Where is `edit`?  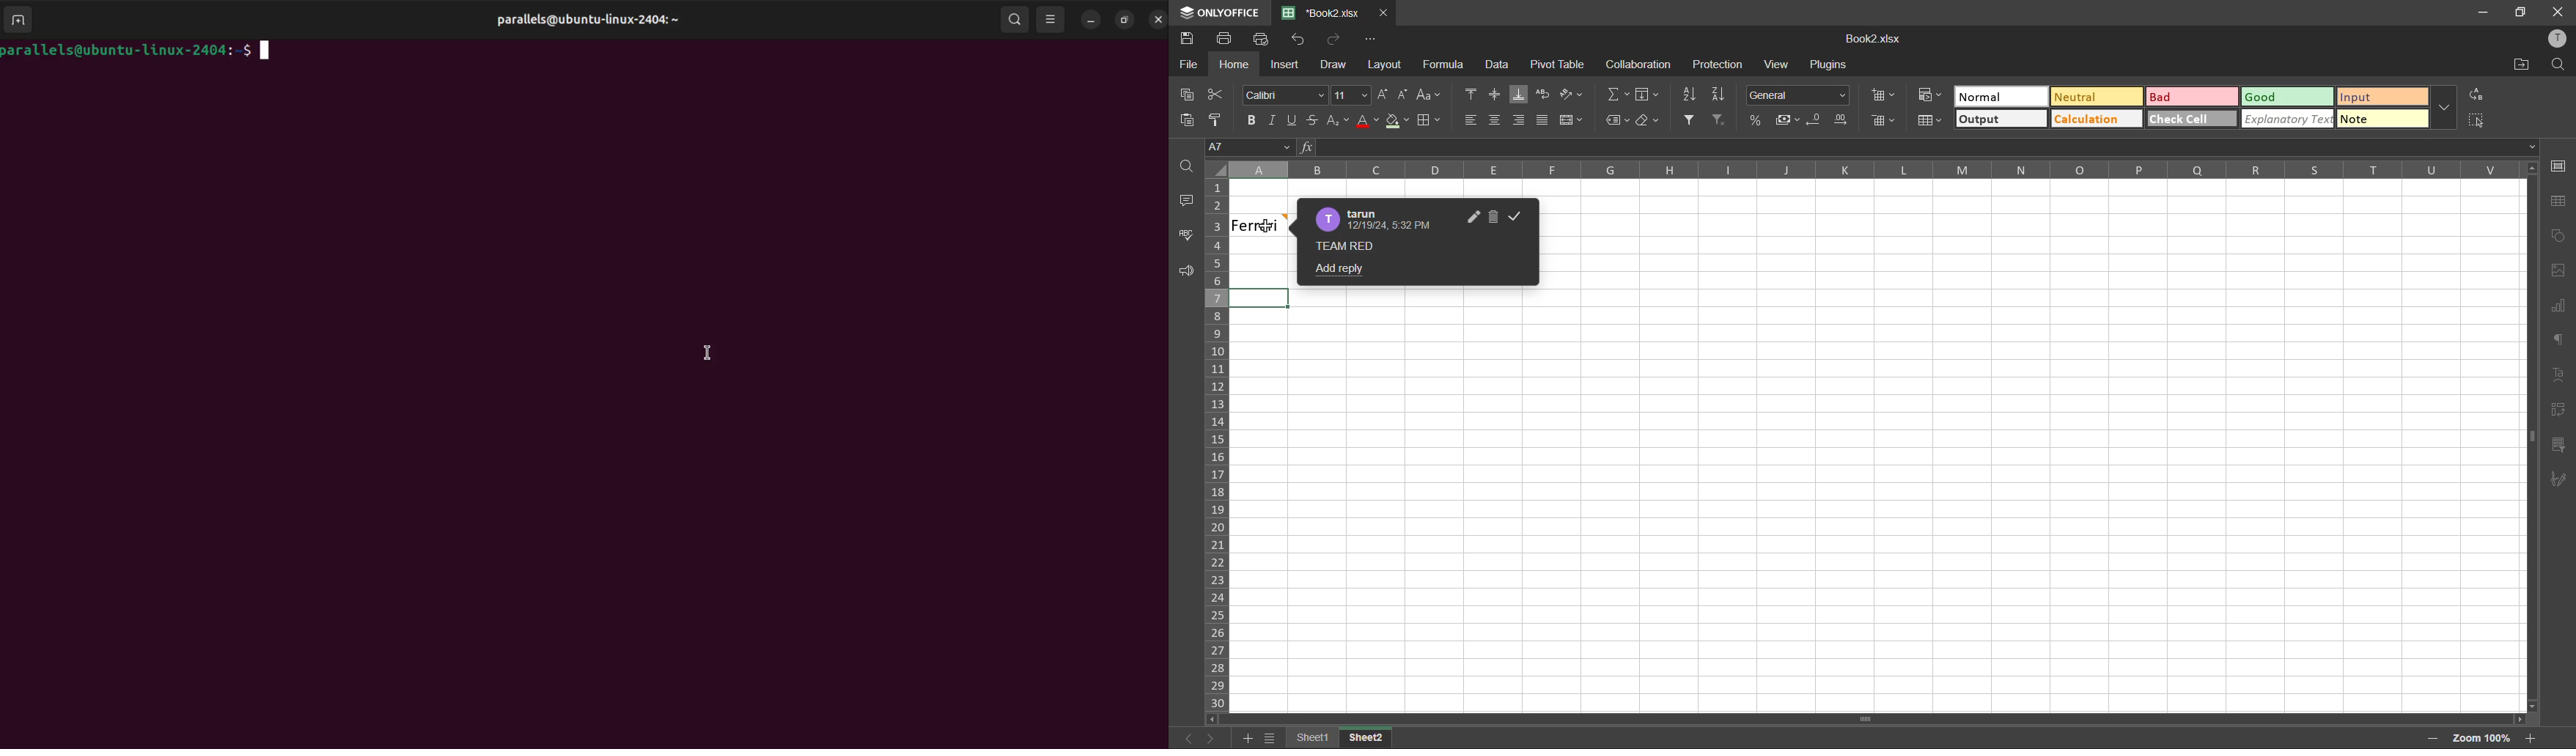 edit is located at coordinates (1472, 216).